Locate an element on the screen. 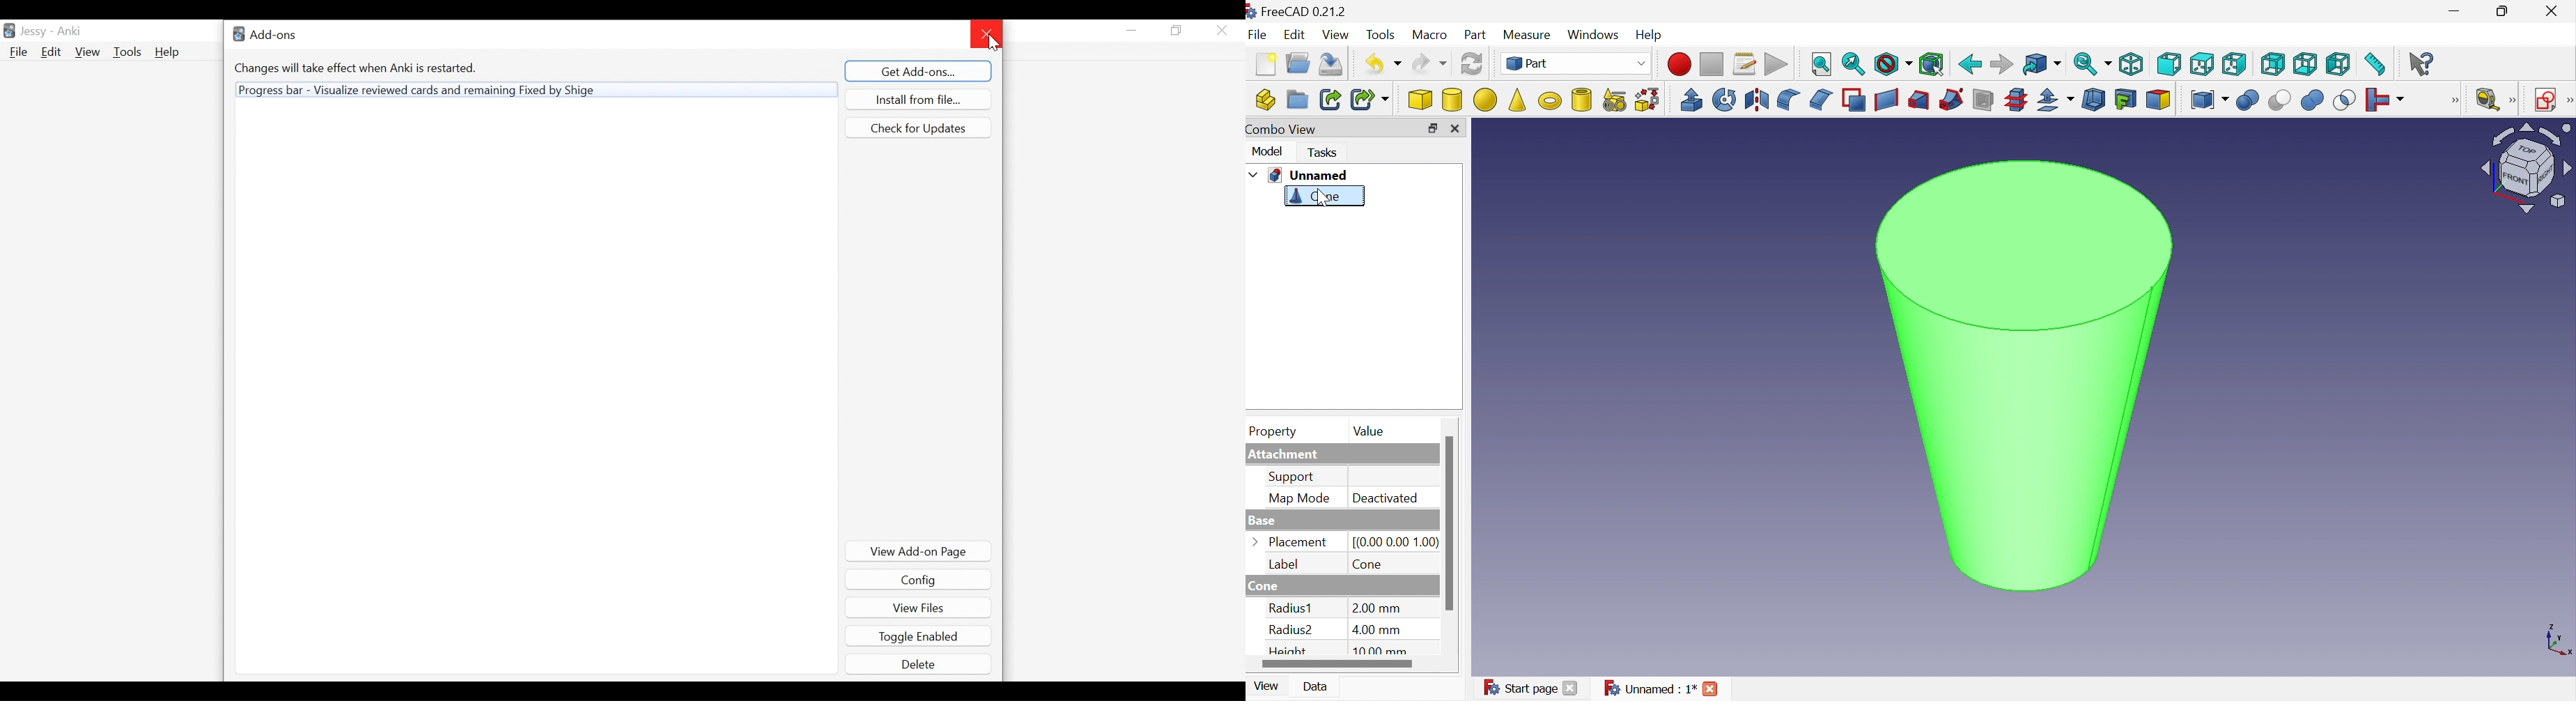 This screenshot has height=728, width=2576. Macro recording is located at coordinates (1679, 64).